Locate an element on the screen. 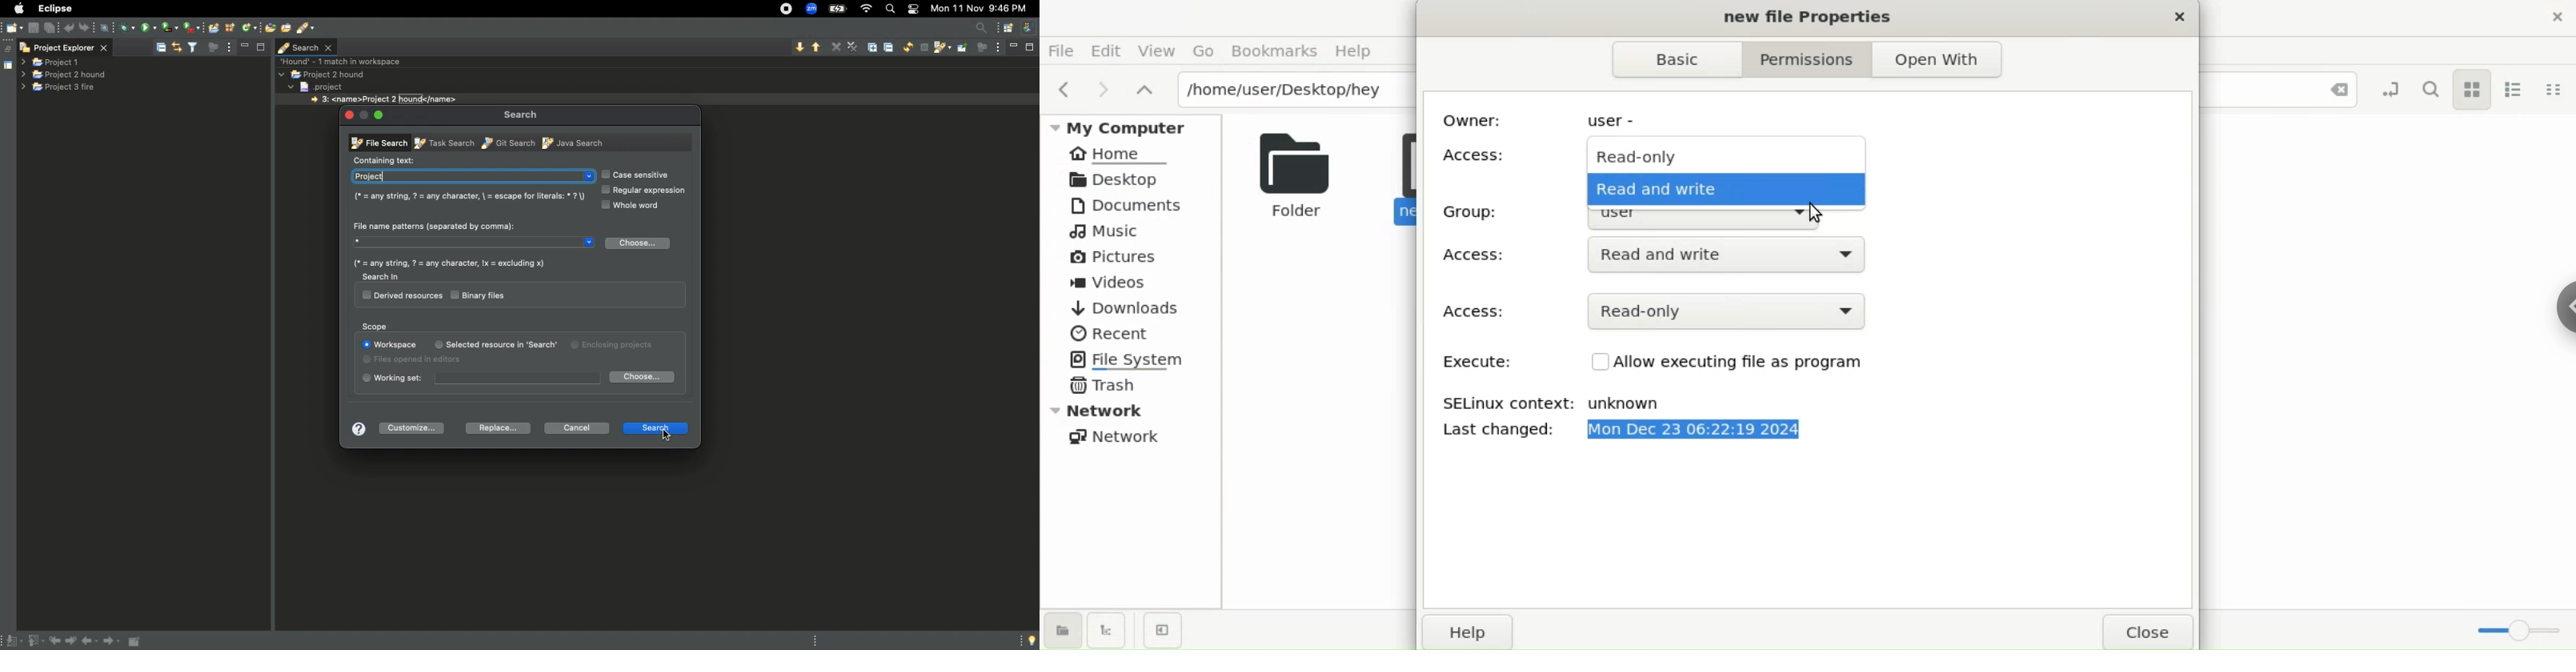 This screenshot has height=672, width=2576. Allow executing file as program is located at coordinates (1747, 362).